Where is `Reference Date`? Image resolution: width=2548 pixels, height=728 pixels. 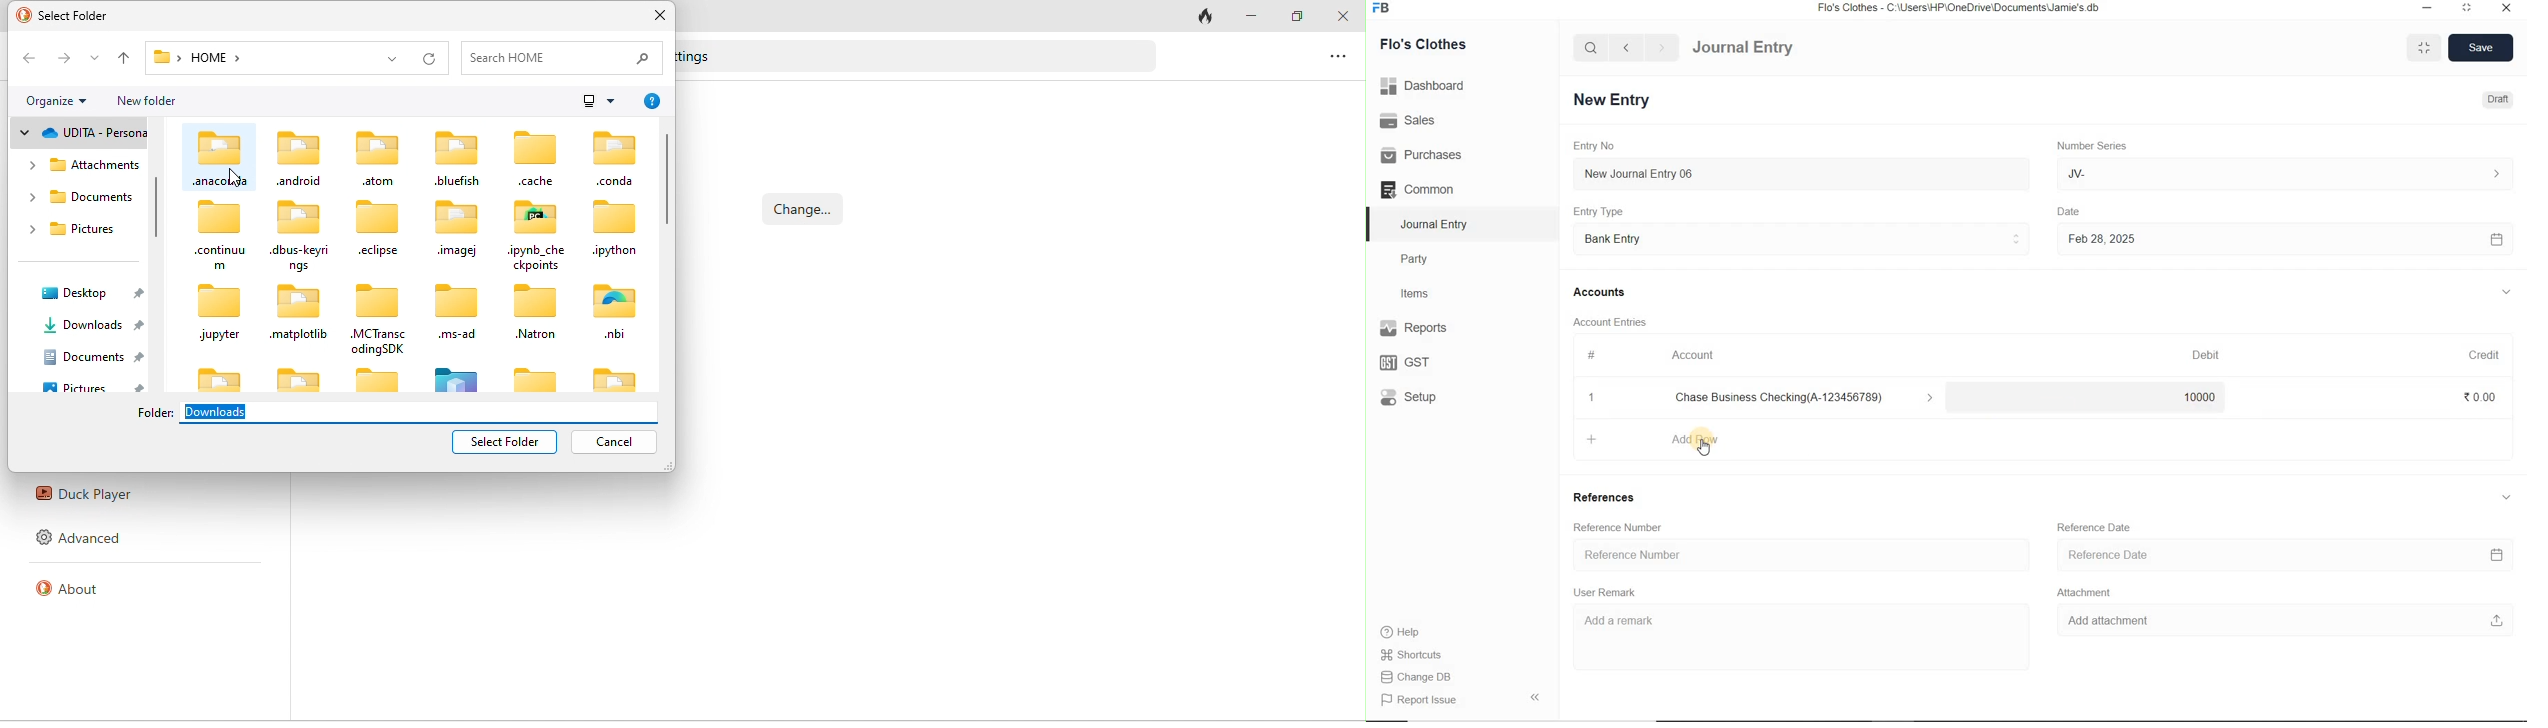
Reference Date is located at coordinates (2097, 528).